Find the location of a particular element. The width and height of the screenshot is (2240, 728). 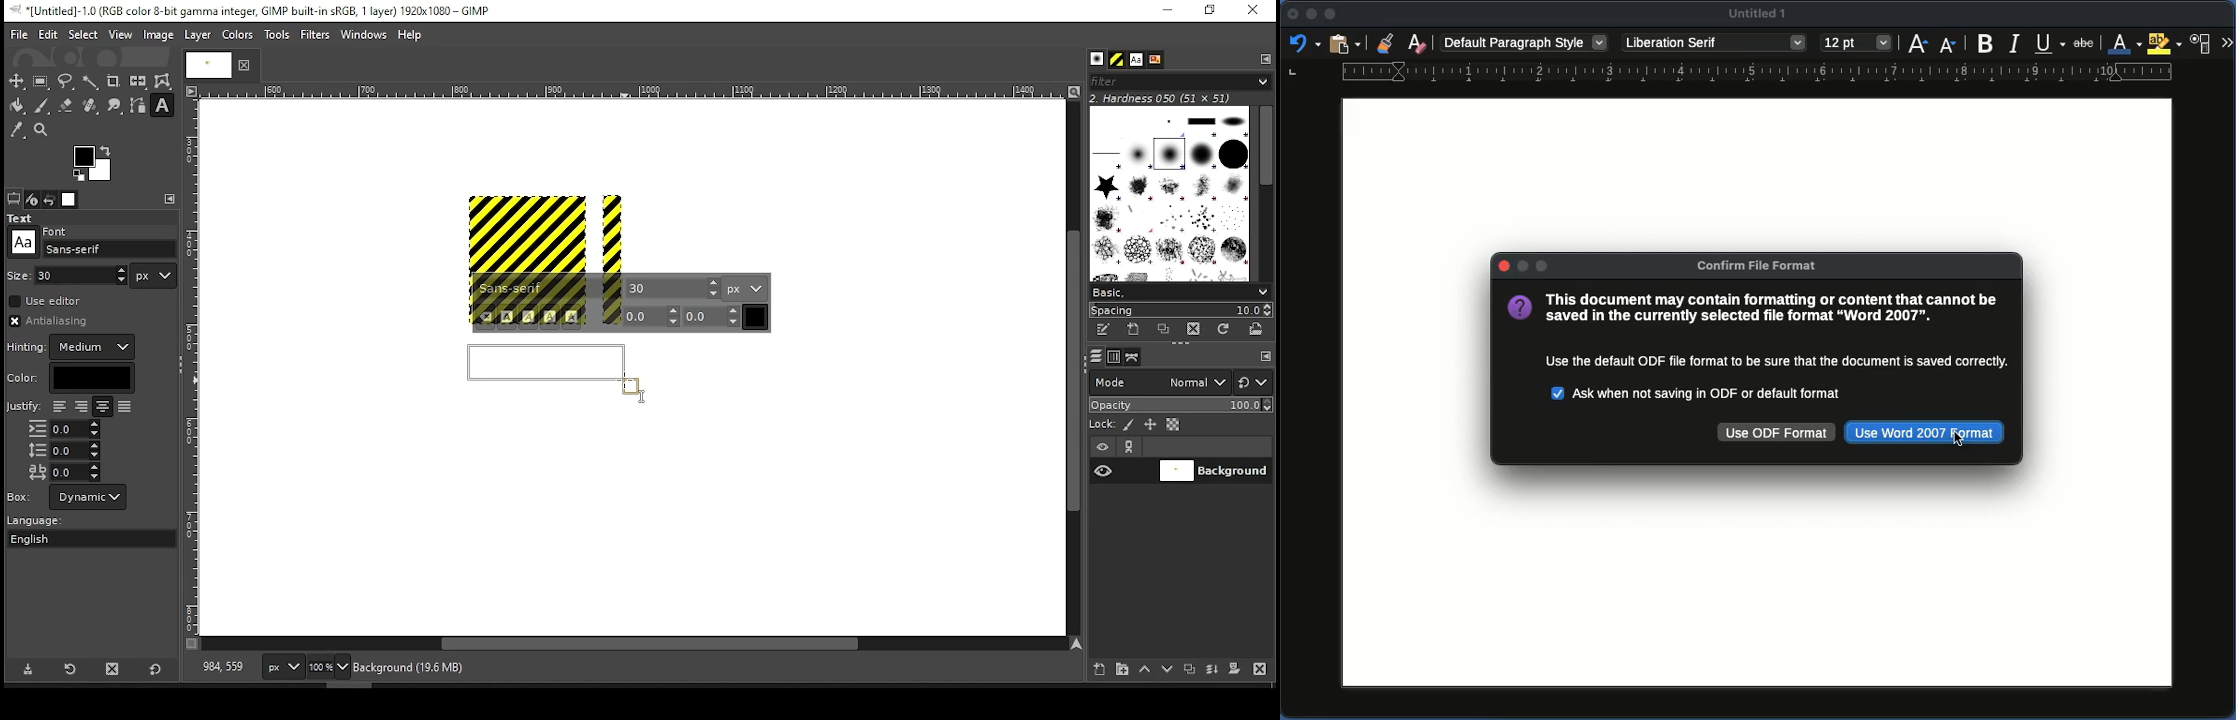

change baseline of selected text is located at coordinates (652, 316).